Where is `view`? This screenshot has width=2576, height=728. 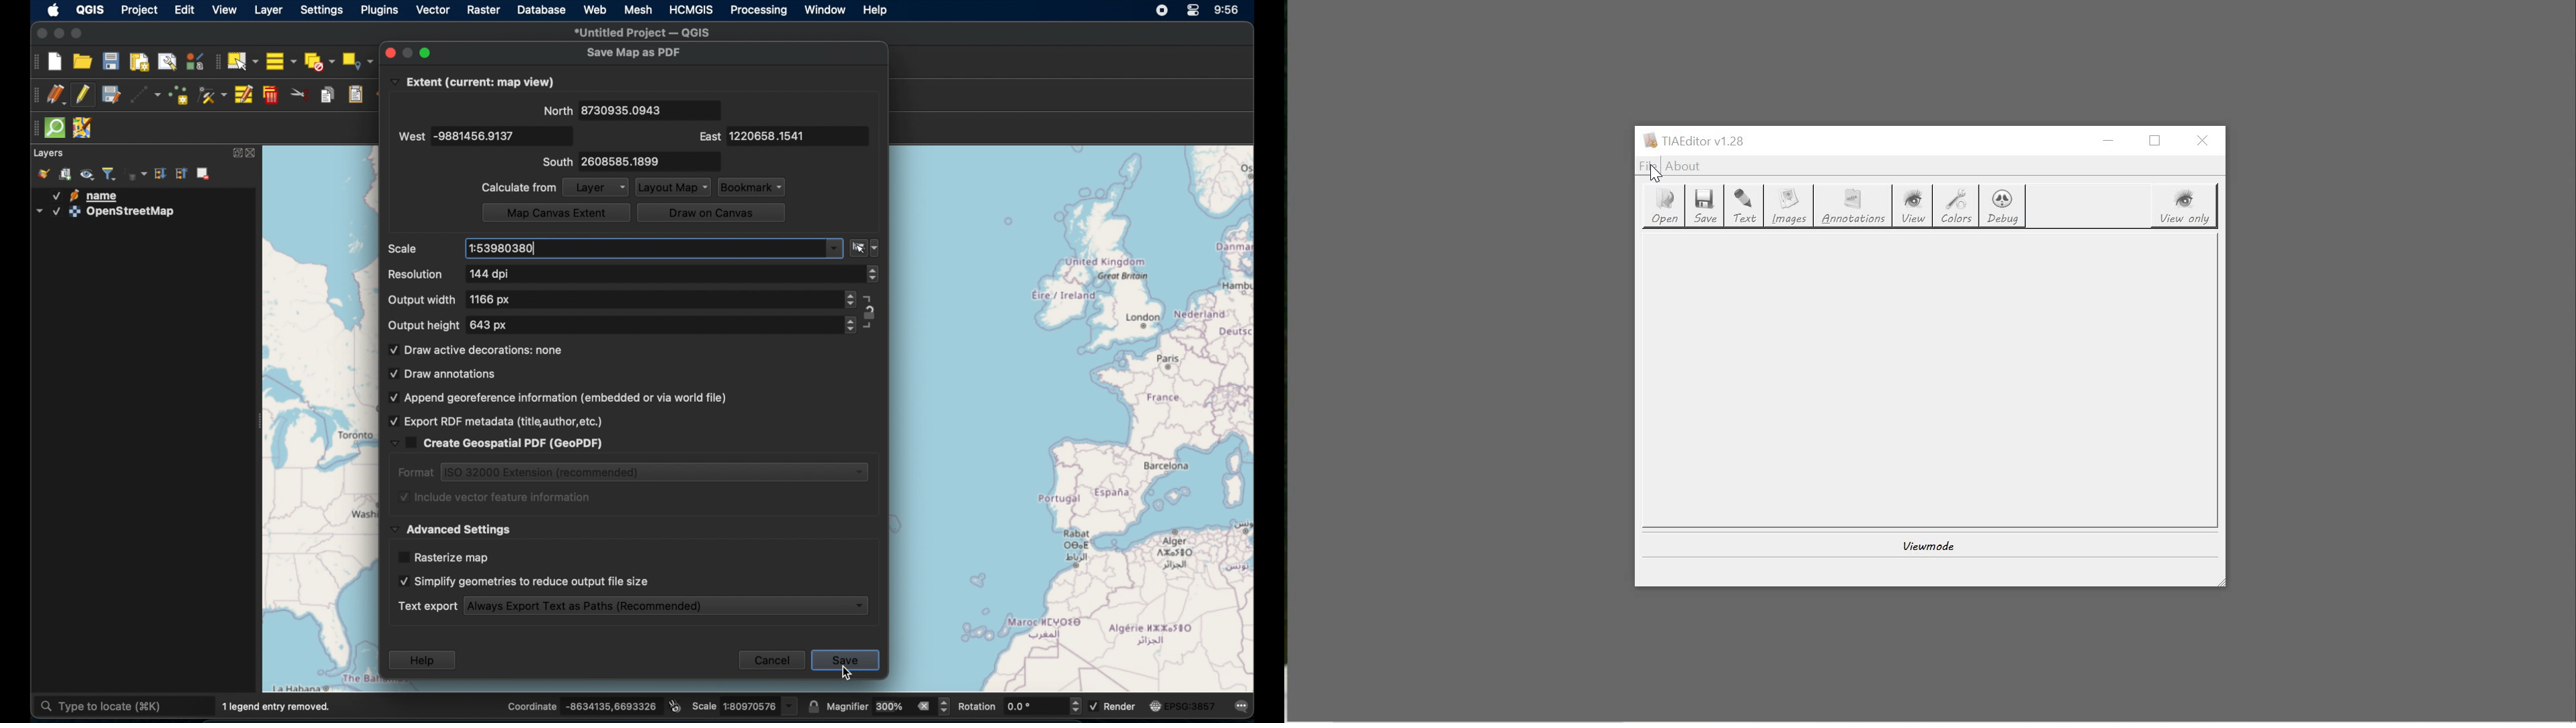
view is located at coordinates (222, 9).